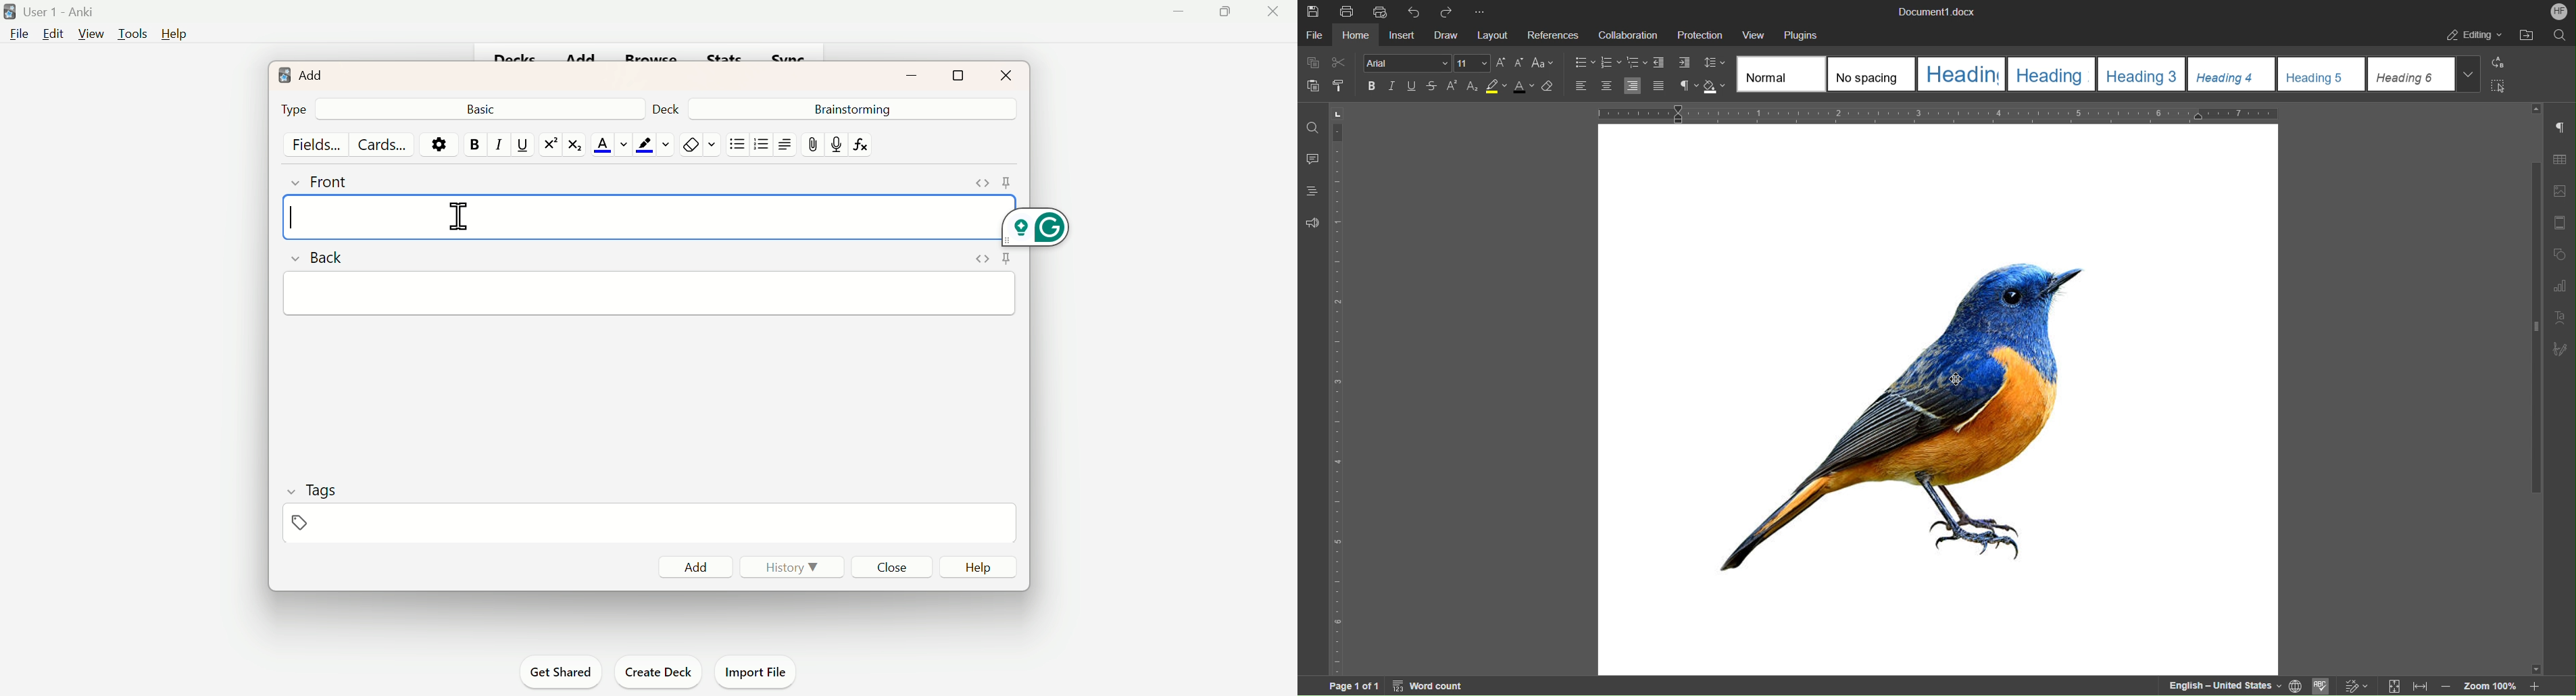 The width and height of the screenshot is (2576, 700). Describe the element at coordinates (759, 143) in the screenshot. I see `Organised List` at that location.